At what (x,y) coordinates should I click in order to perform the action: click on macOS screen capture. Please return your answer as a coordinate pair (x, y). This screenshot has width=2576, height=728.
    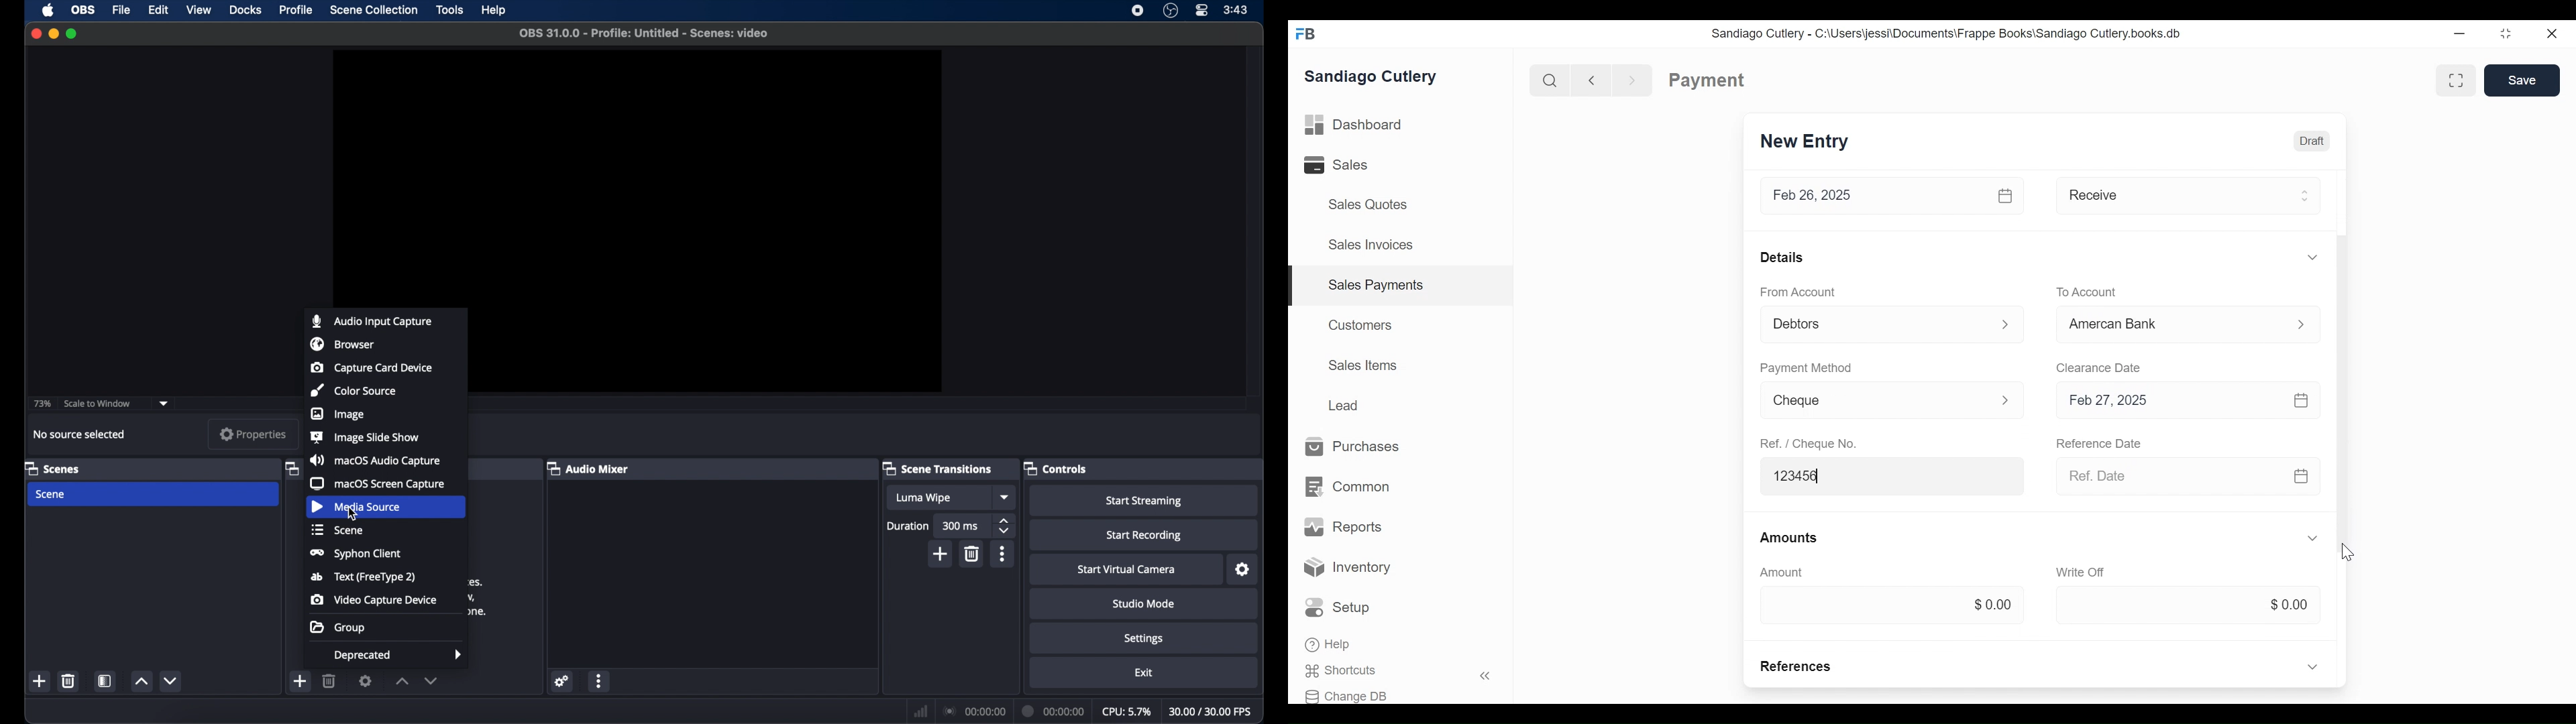
    Looking at the image, I should click on (377, 483).